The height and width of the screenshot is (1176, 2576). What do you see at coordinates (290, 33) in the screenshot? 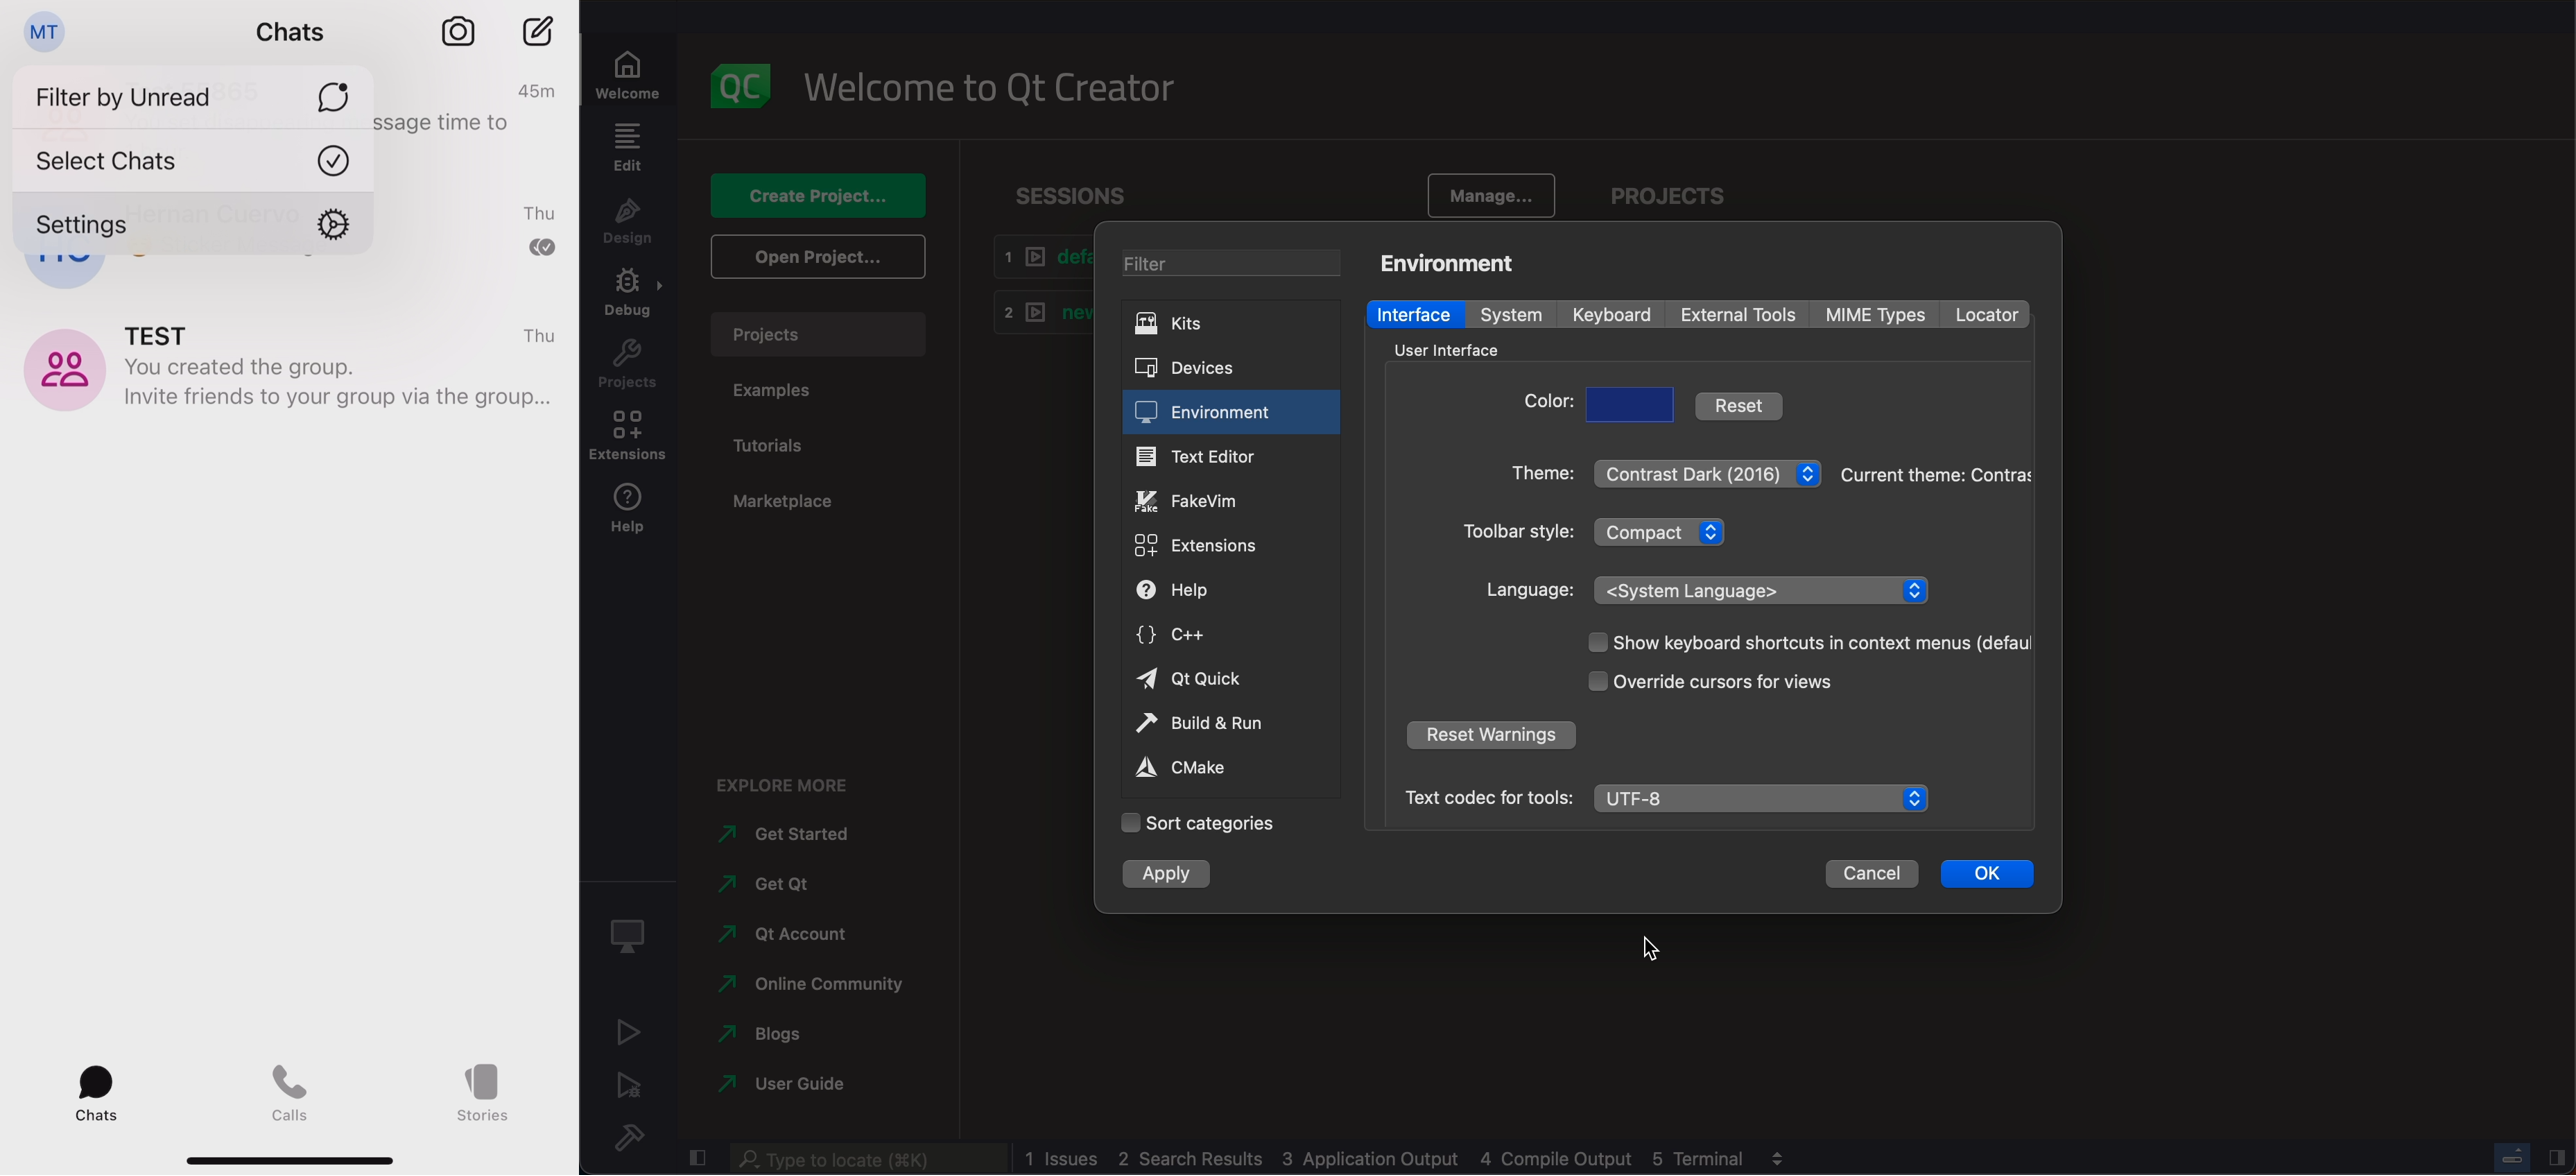
I see `chats` at bounding box center [290, 33].